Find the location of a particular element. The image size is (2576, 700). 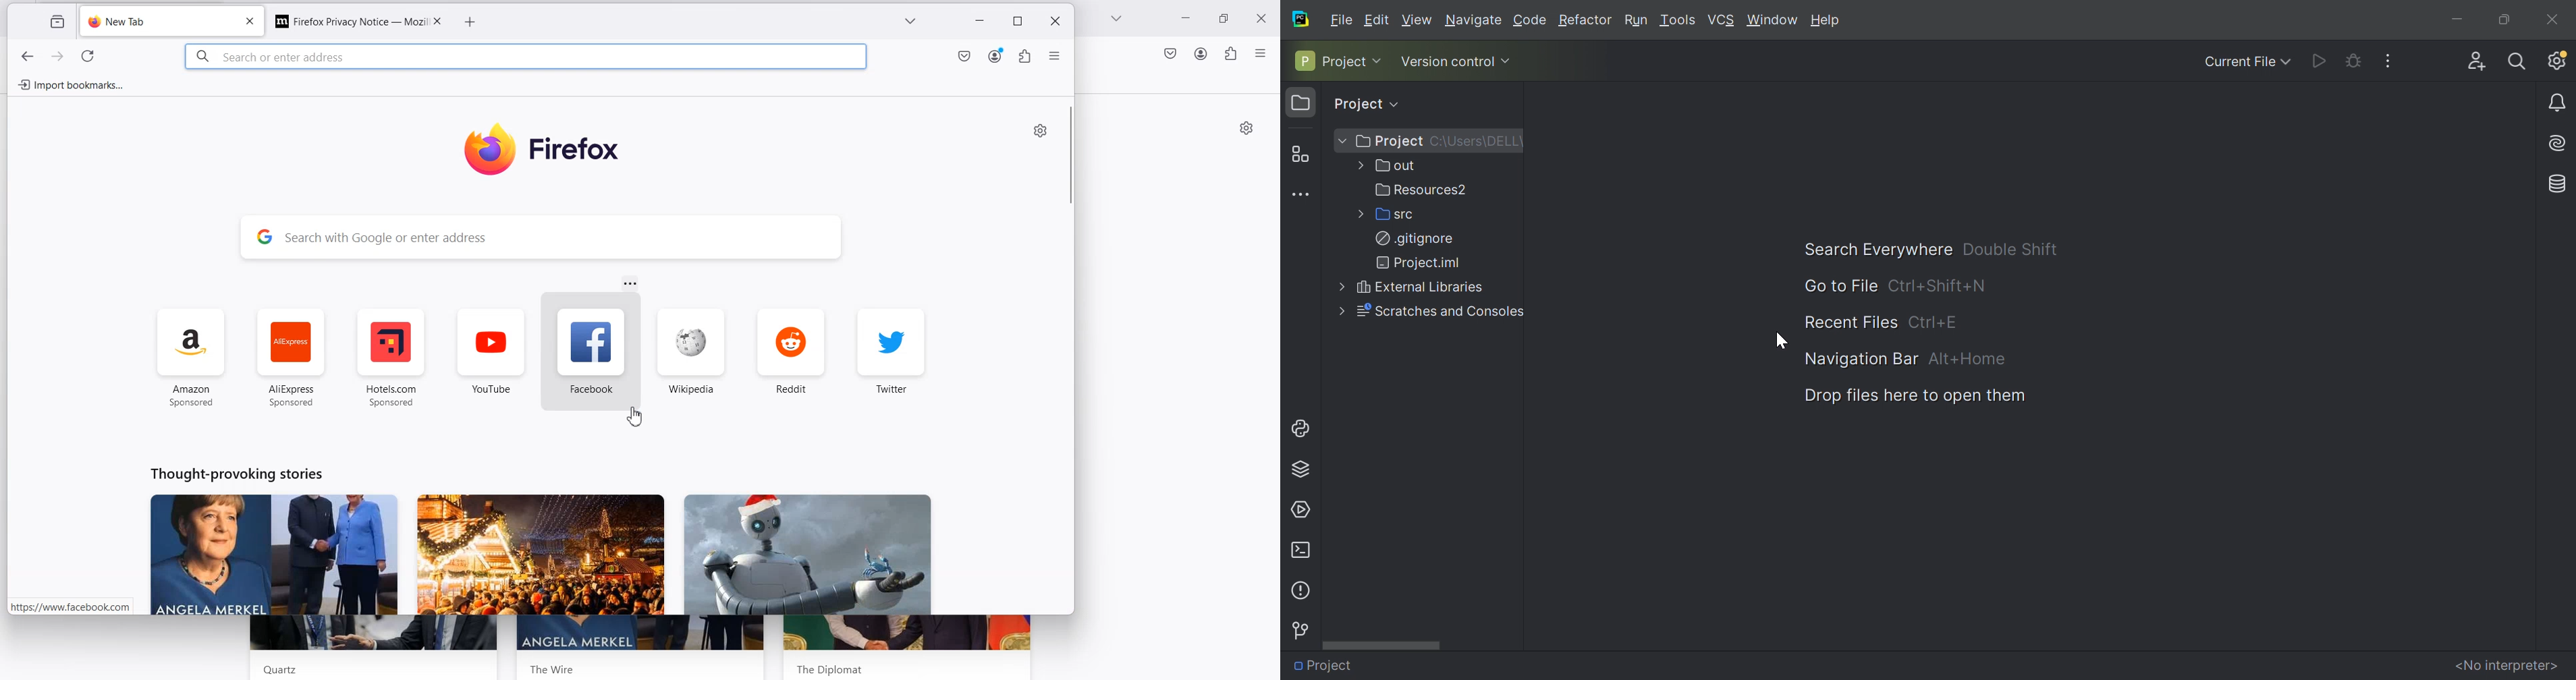

Python console is located at coordinates (1303, 427).